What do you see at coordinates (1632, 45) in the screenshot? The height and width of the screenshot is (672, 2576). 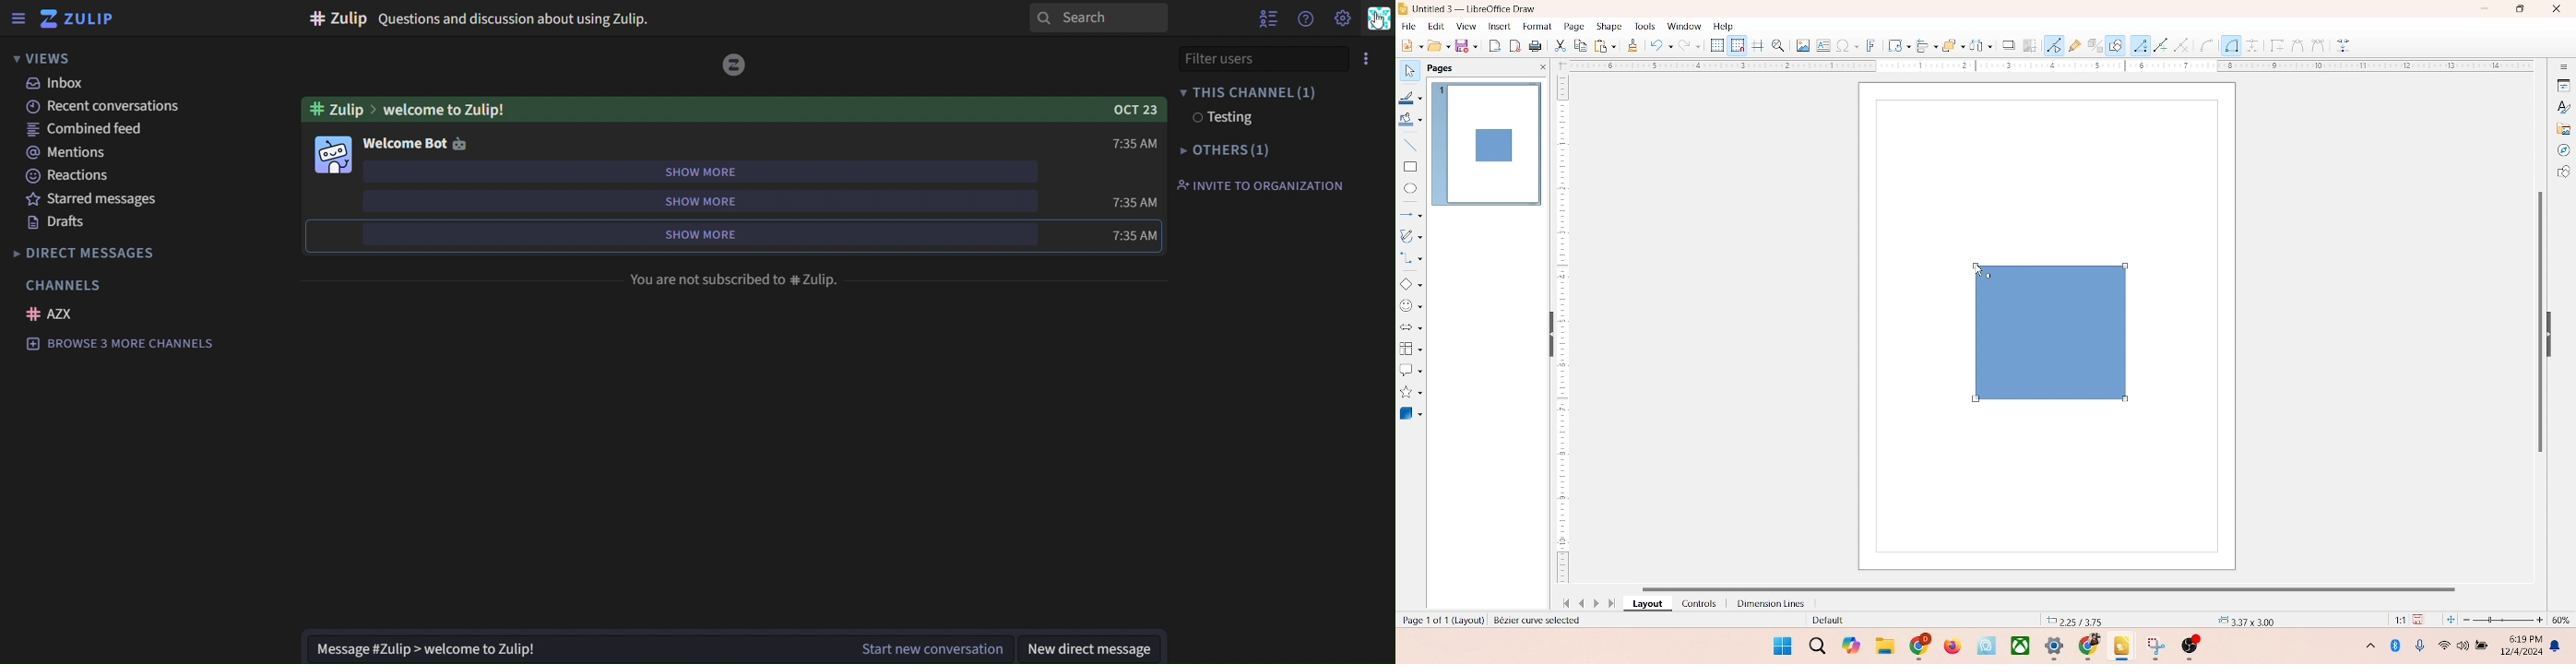 I see `clone formatting` at bounding box center [1632, 45].